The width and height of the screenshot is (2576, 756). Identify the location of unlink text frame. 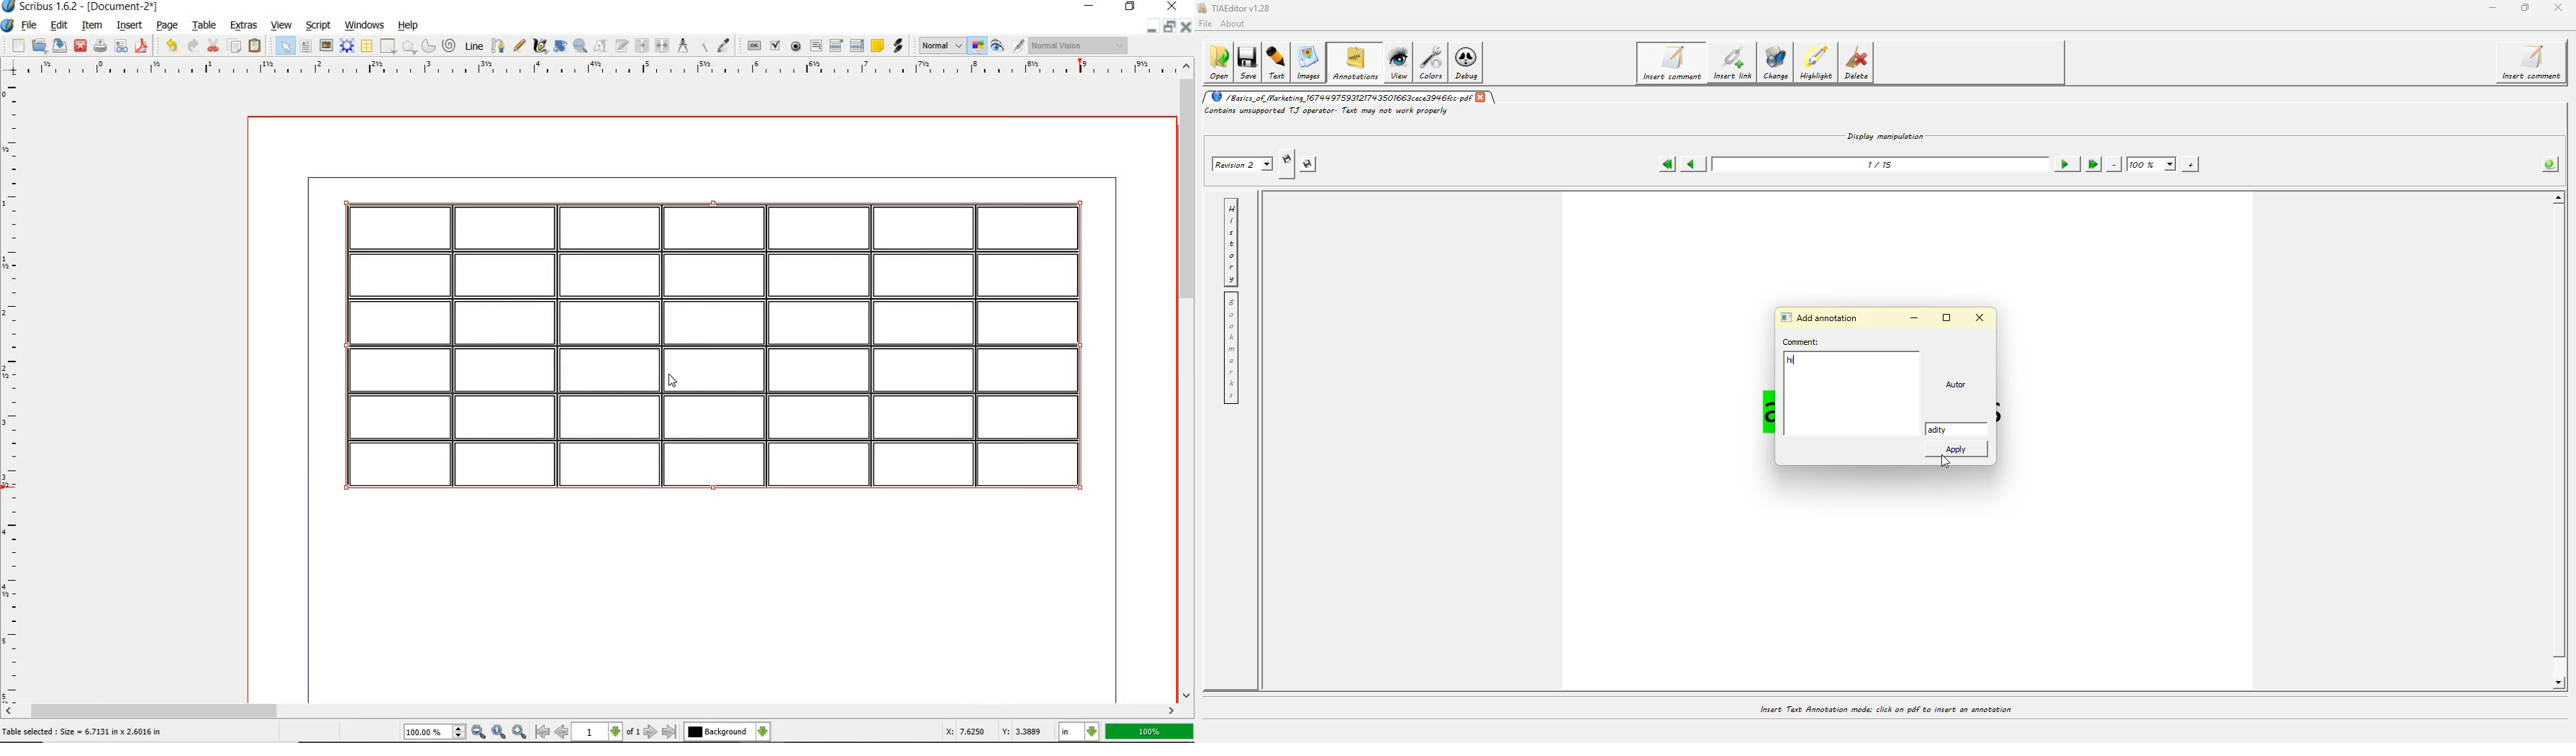
(660, 46).